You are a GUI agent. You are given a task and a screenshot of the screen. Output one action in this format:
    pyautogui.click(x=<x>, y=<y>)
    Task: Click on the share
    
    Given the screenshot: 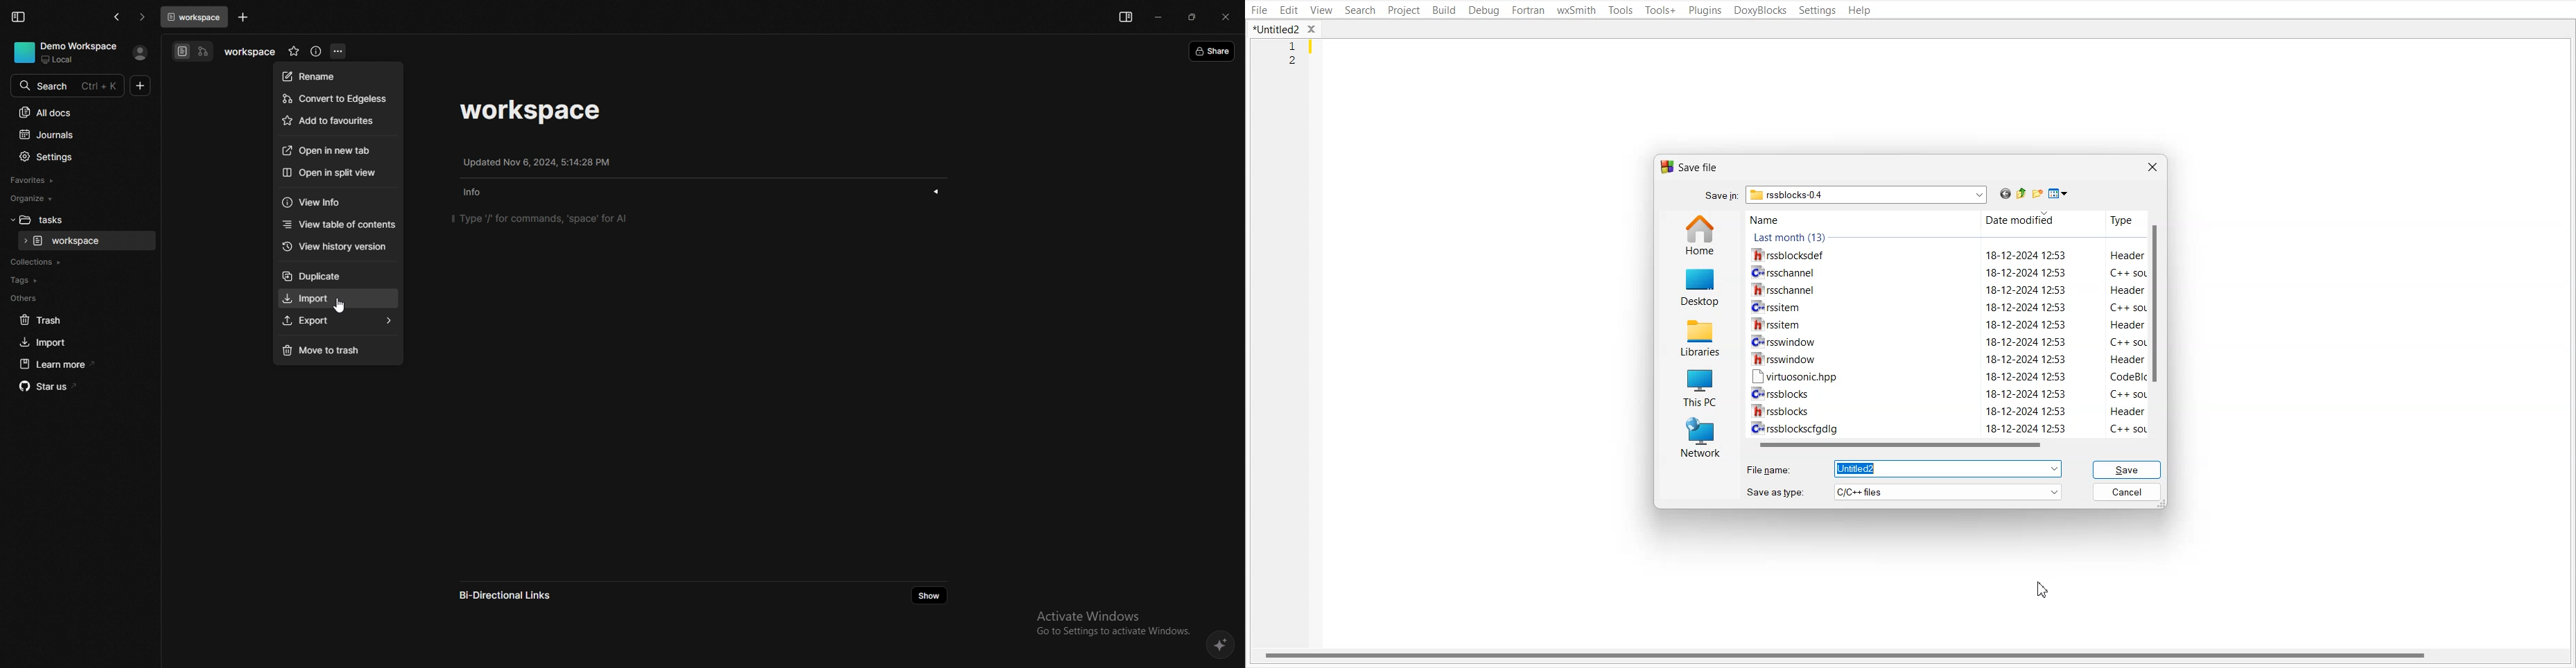 What is the action you would take?
    pyautogui.click(x=1213, y=51)
    